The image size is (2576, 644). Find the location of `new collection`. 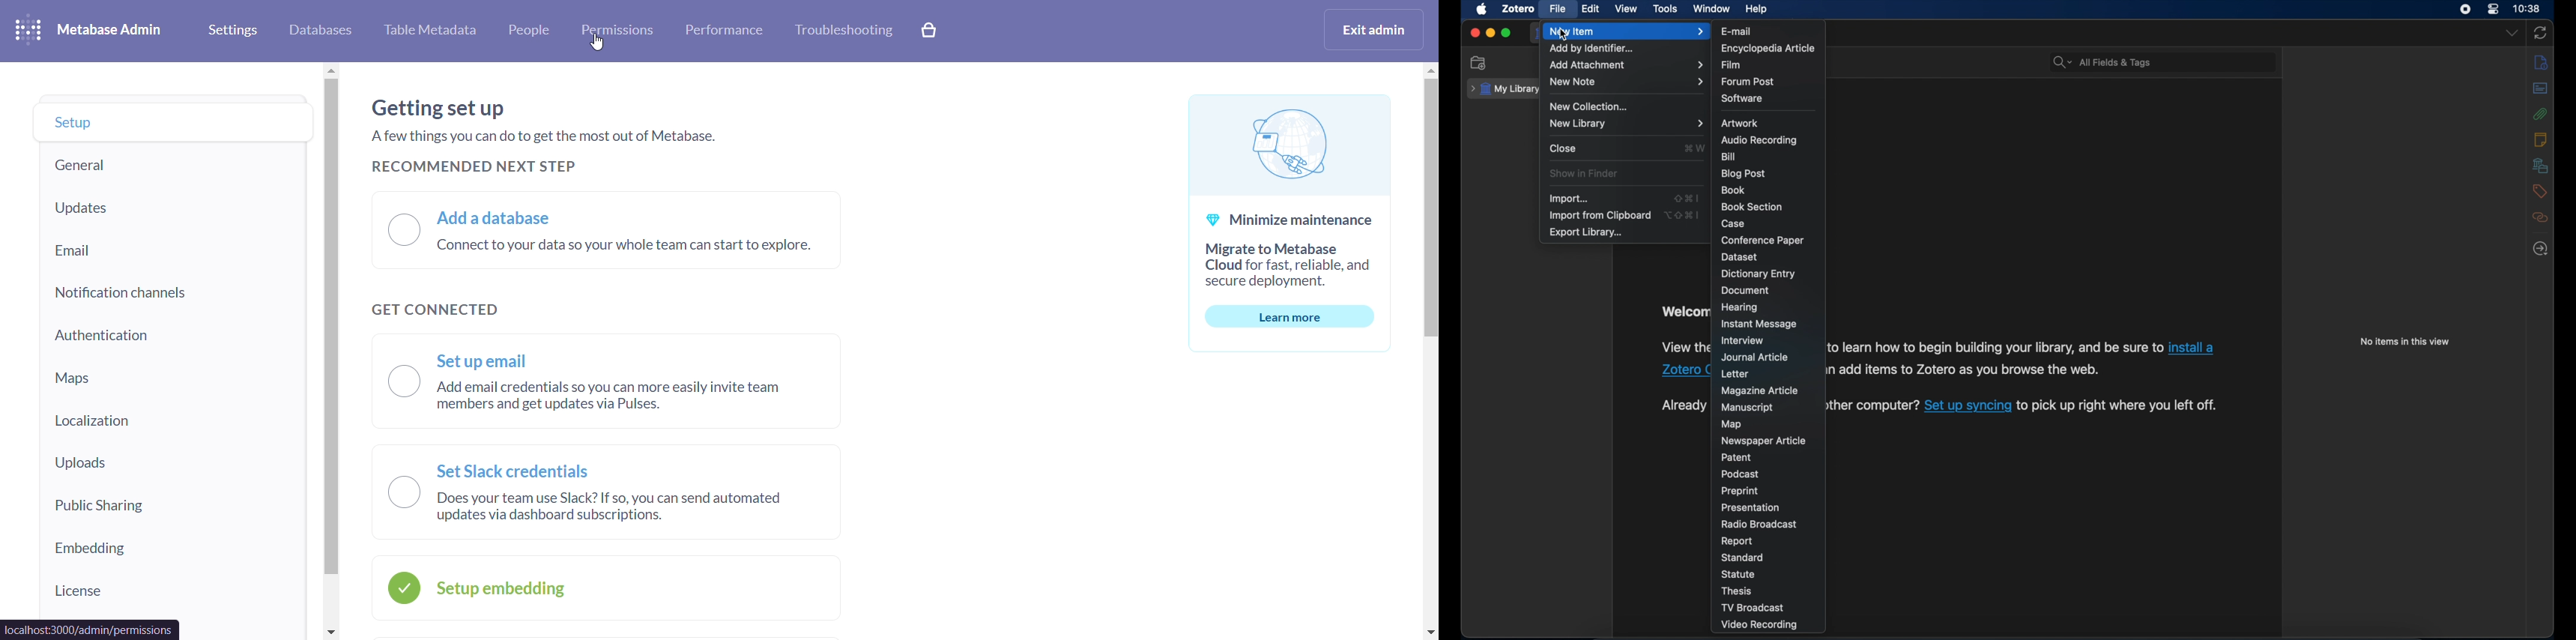

new collection is located at coordinates (1591, 107).